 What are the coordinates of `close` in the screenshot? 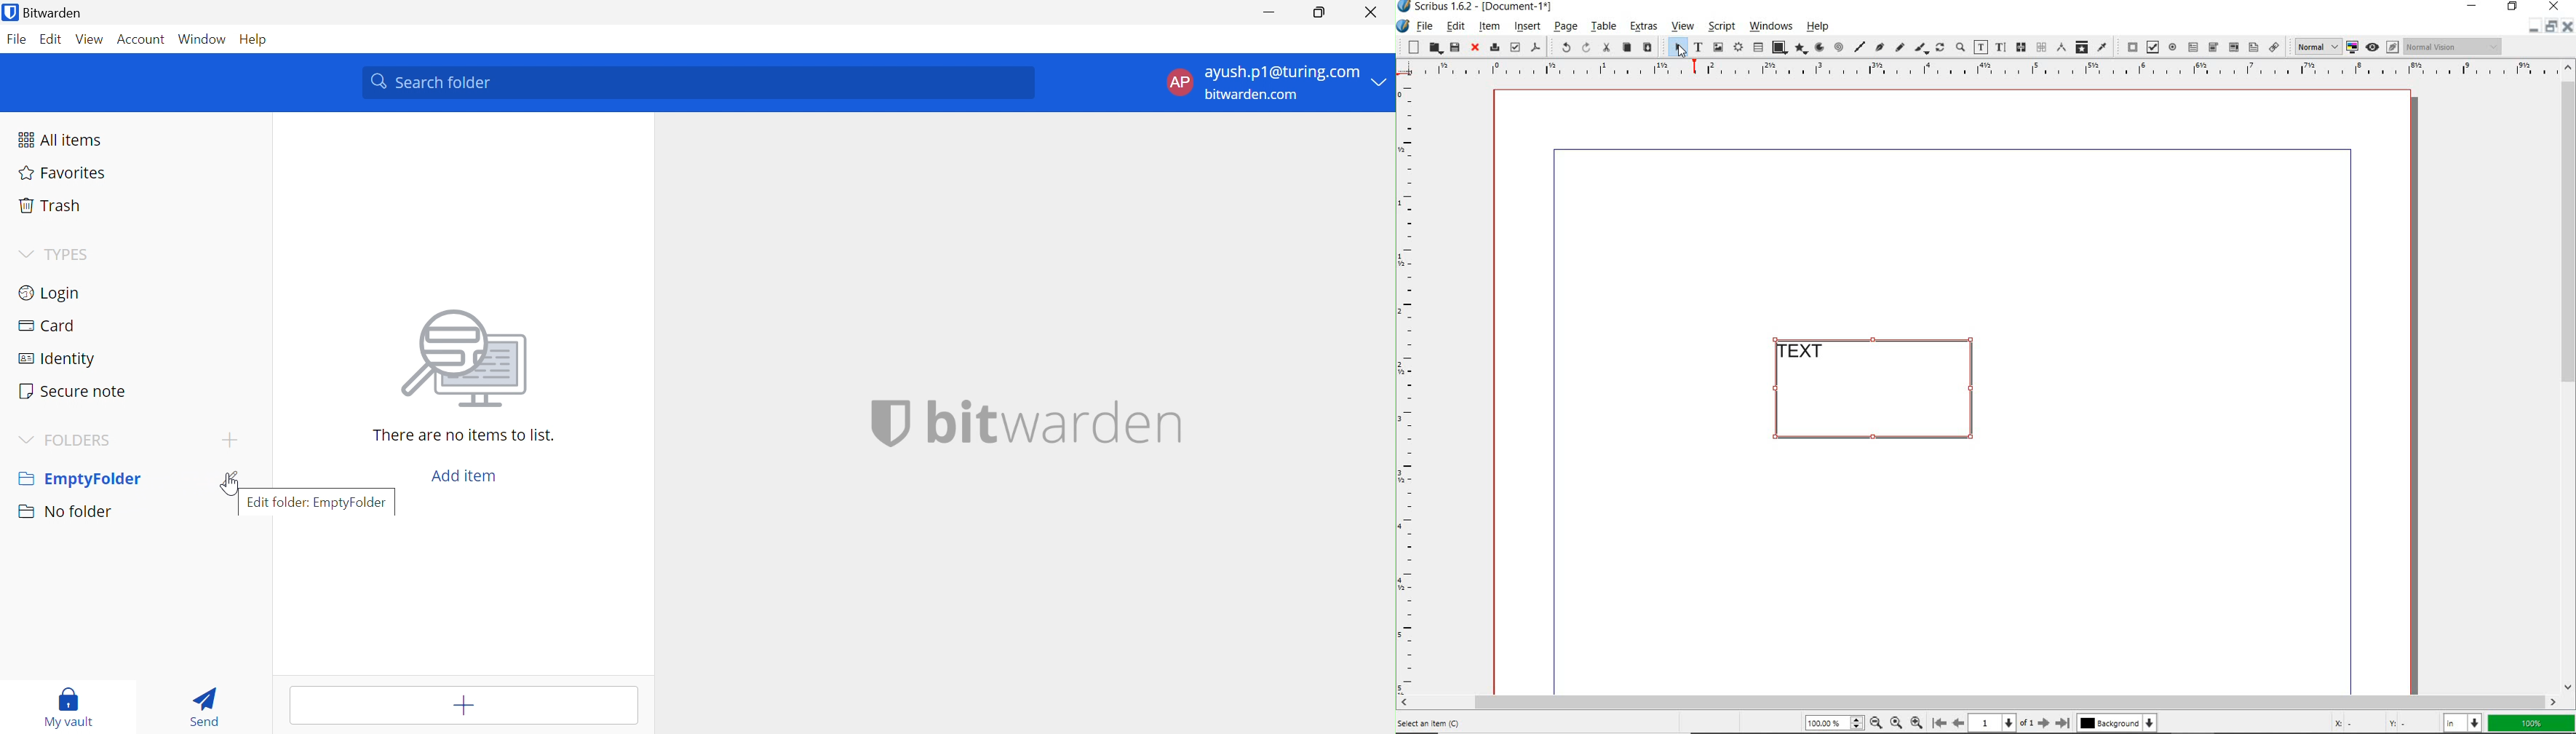 It's located at (1475, 48).